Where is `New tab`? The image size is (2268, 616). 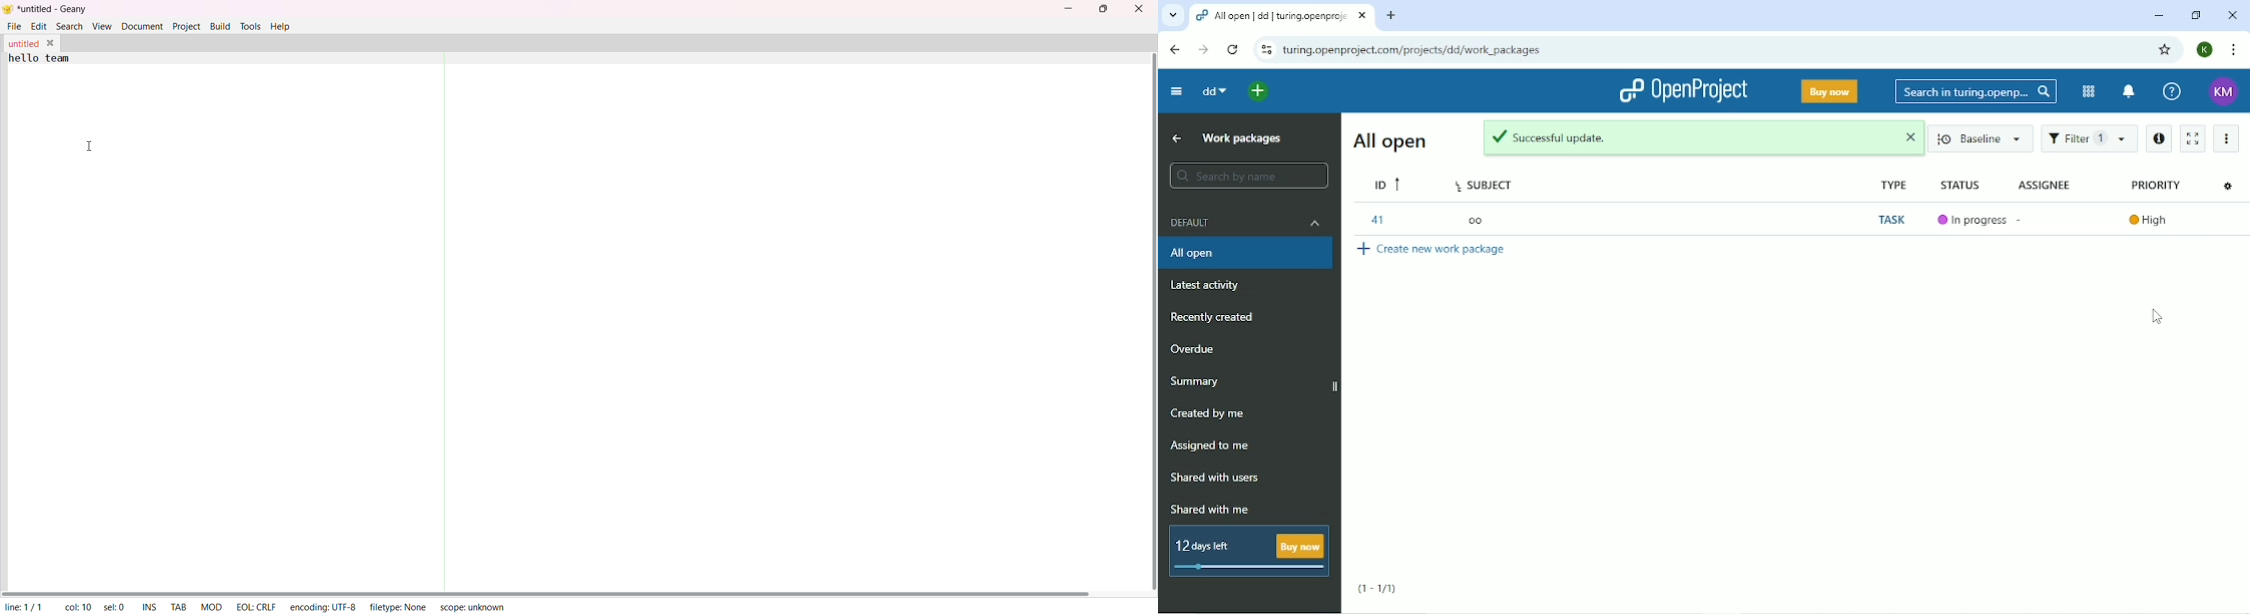 New tab is located at coordinates (1392, 17).